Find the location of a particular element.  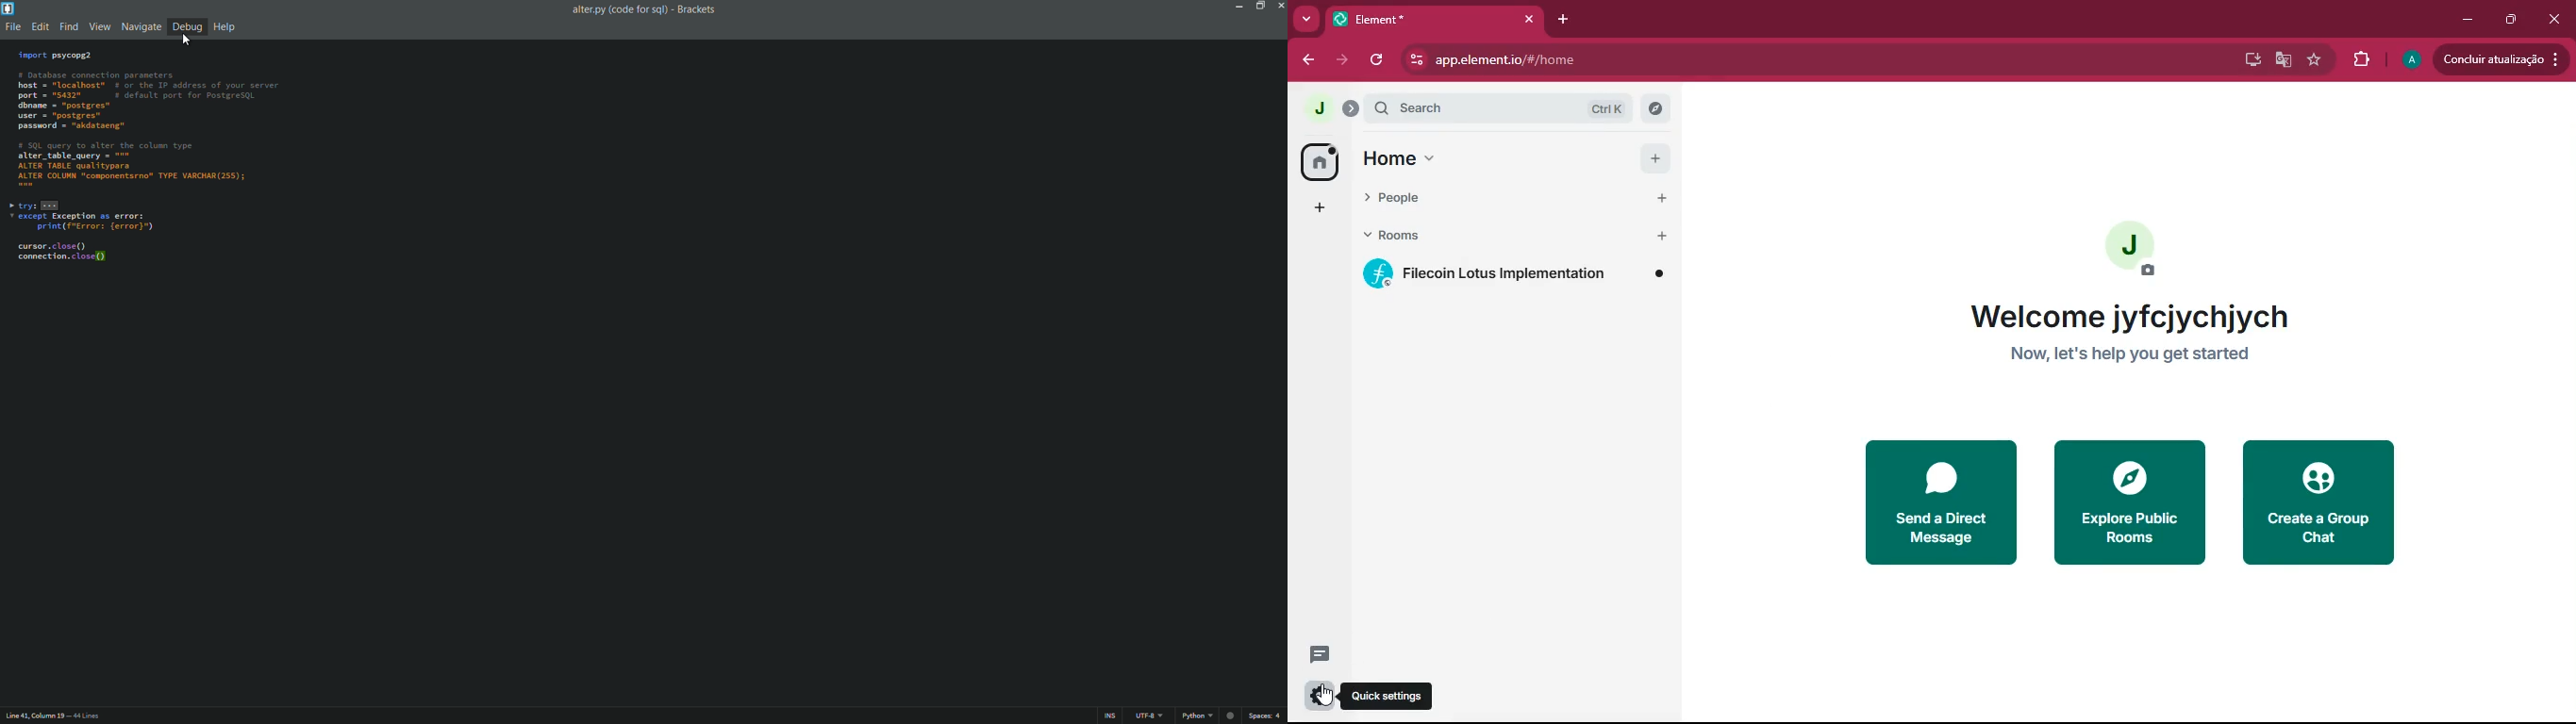

Cursor is located at coordinates (1325, 695).